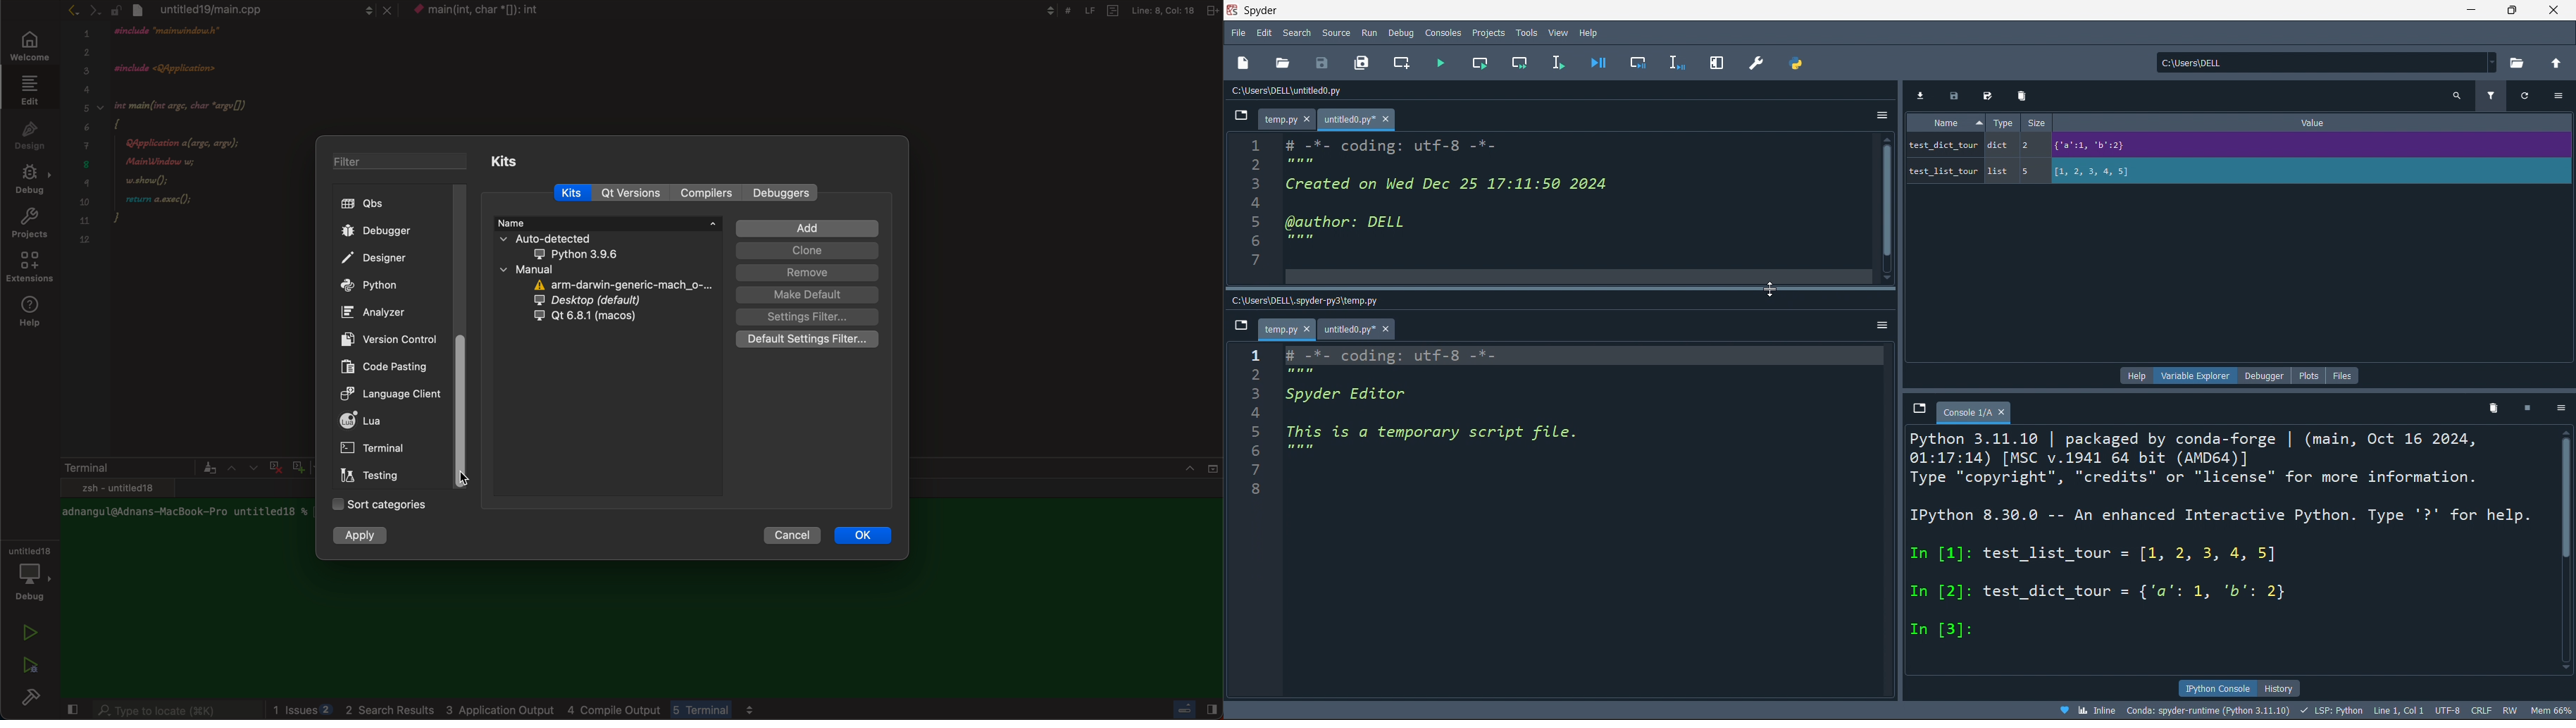 Image resolution: width=2576 pixels, height=728 pixels. What do you see at coordinates (2491, 409) in the screenshot?
I see `delete` at bounding box center [2491, 409].